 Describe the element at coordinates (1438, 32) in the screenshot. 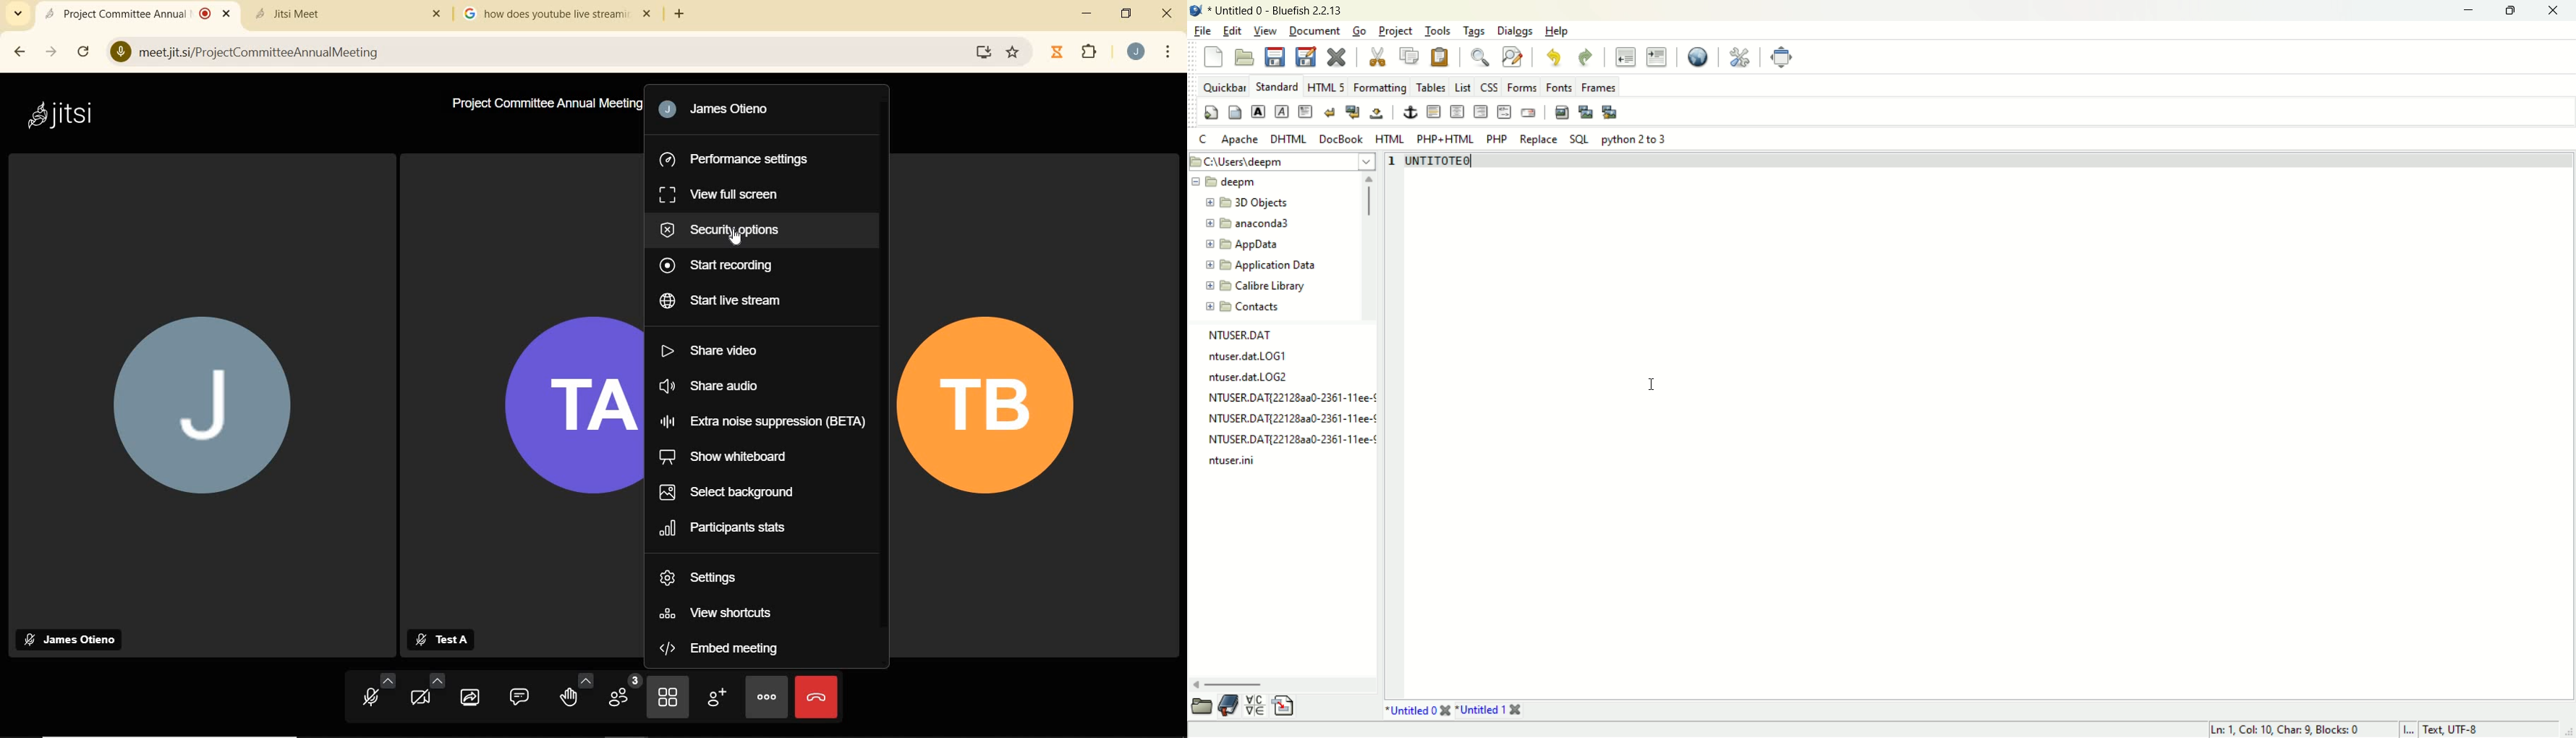

I see `tools` at that location.